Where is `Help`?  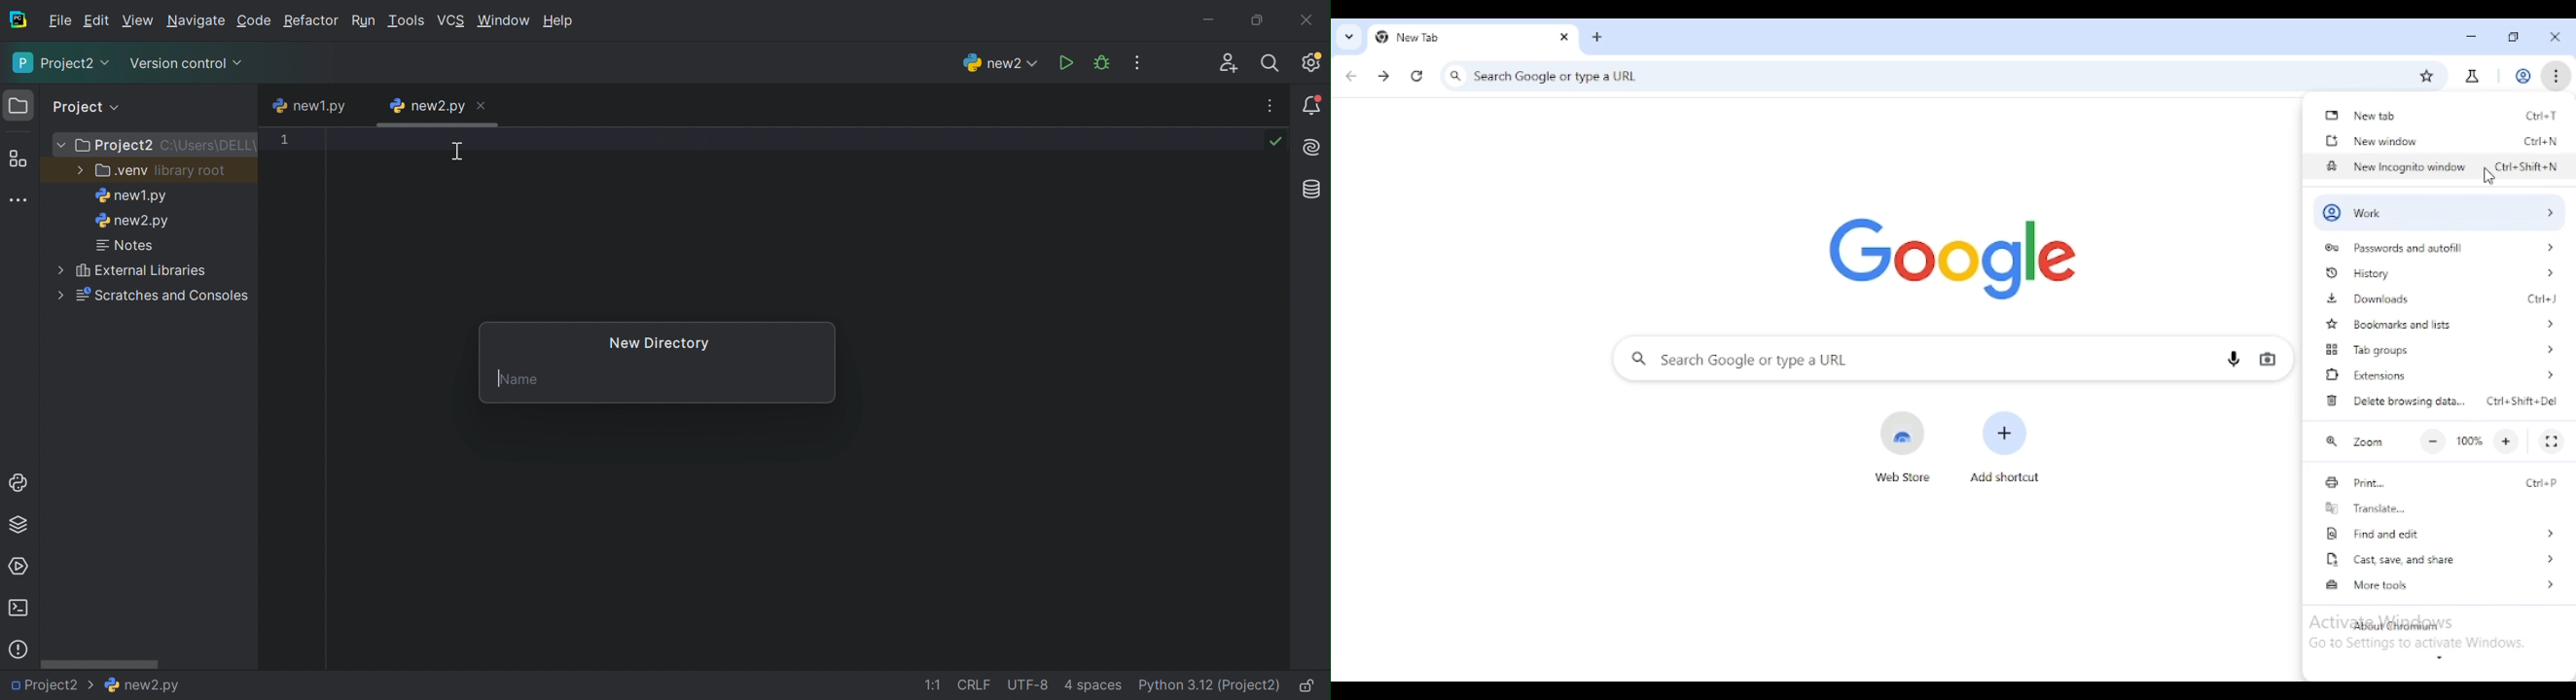 Help is located at coordinates (560, 19).